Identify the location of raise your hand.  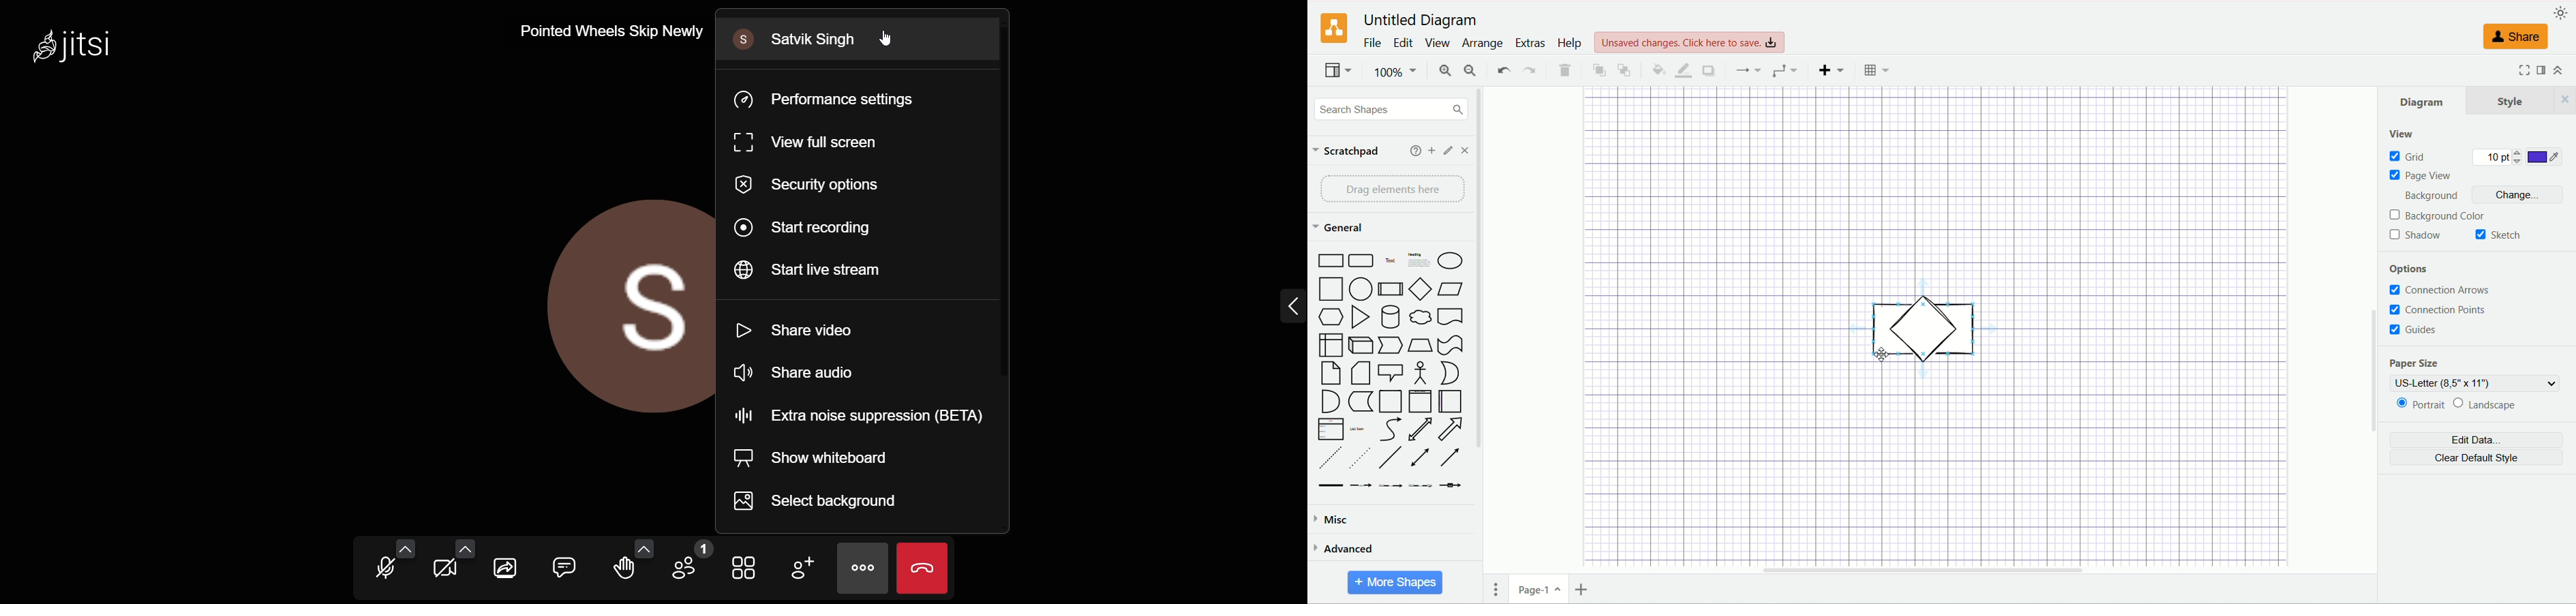
(623, 572).